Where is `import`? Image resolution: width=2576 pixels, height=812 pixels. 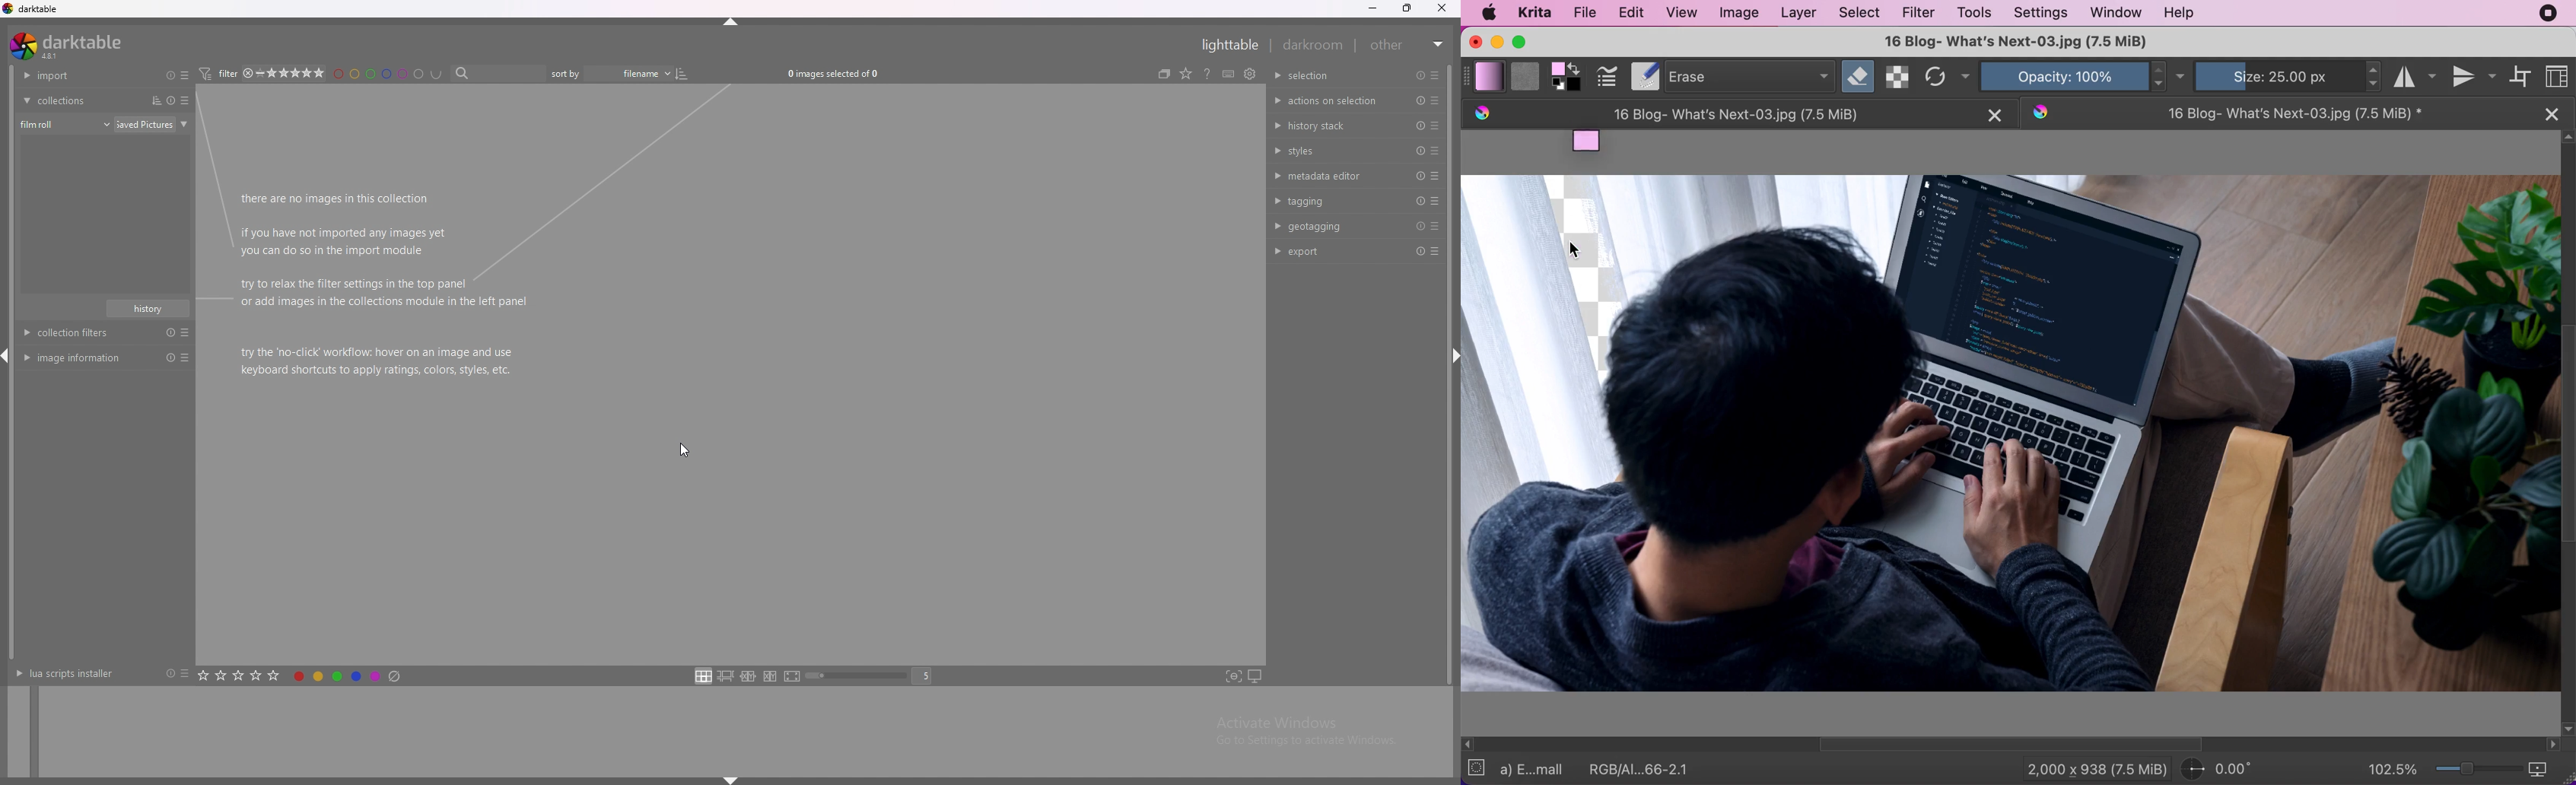 import is located at coordinates (77, 75).